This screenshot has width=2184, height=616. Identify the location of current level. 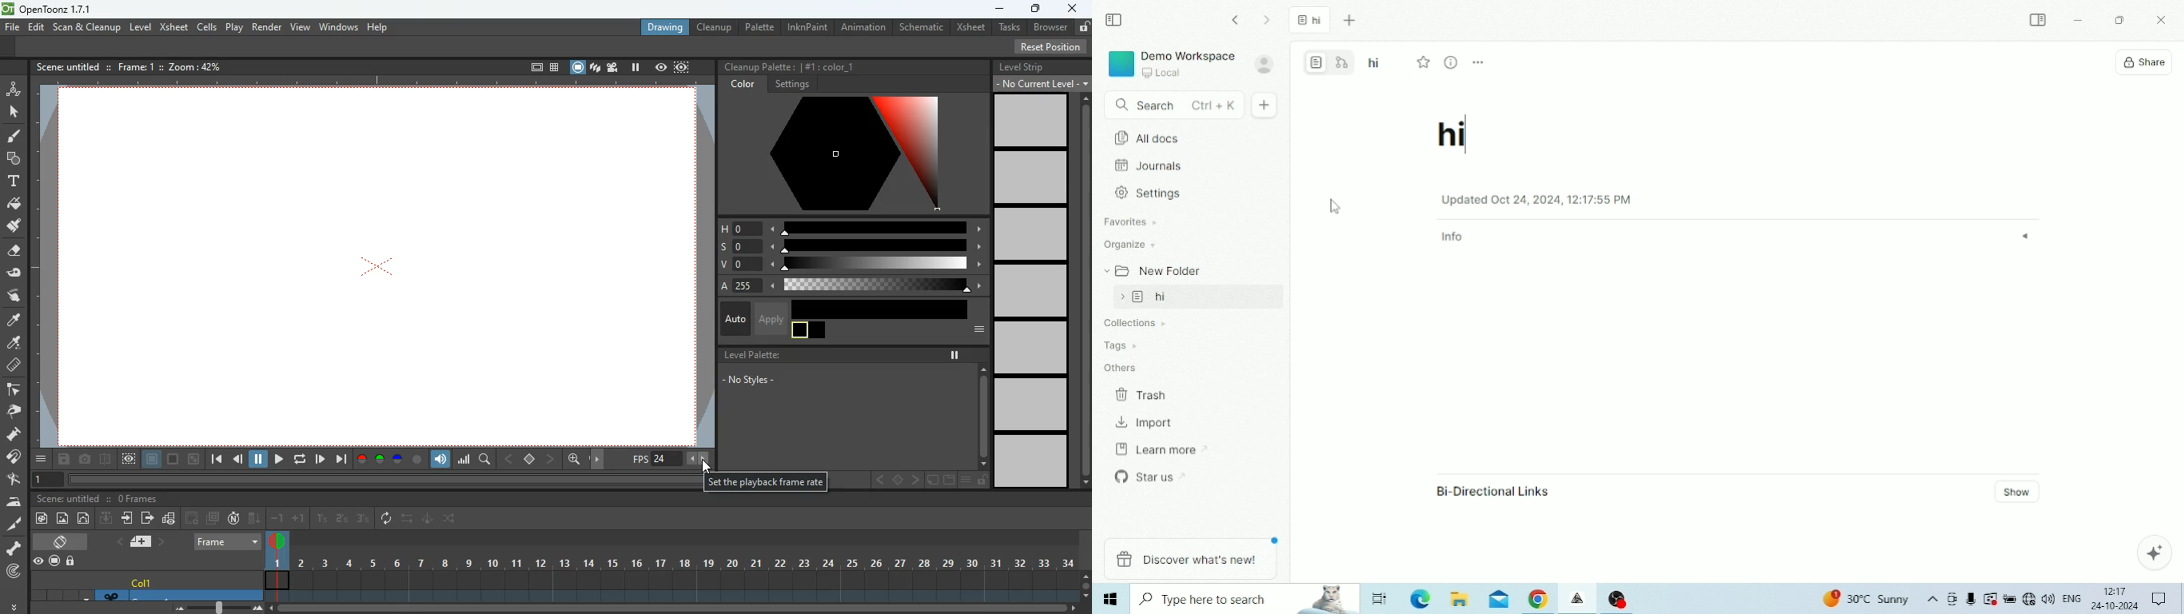
(1042, 83).